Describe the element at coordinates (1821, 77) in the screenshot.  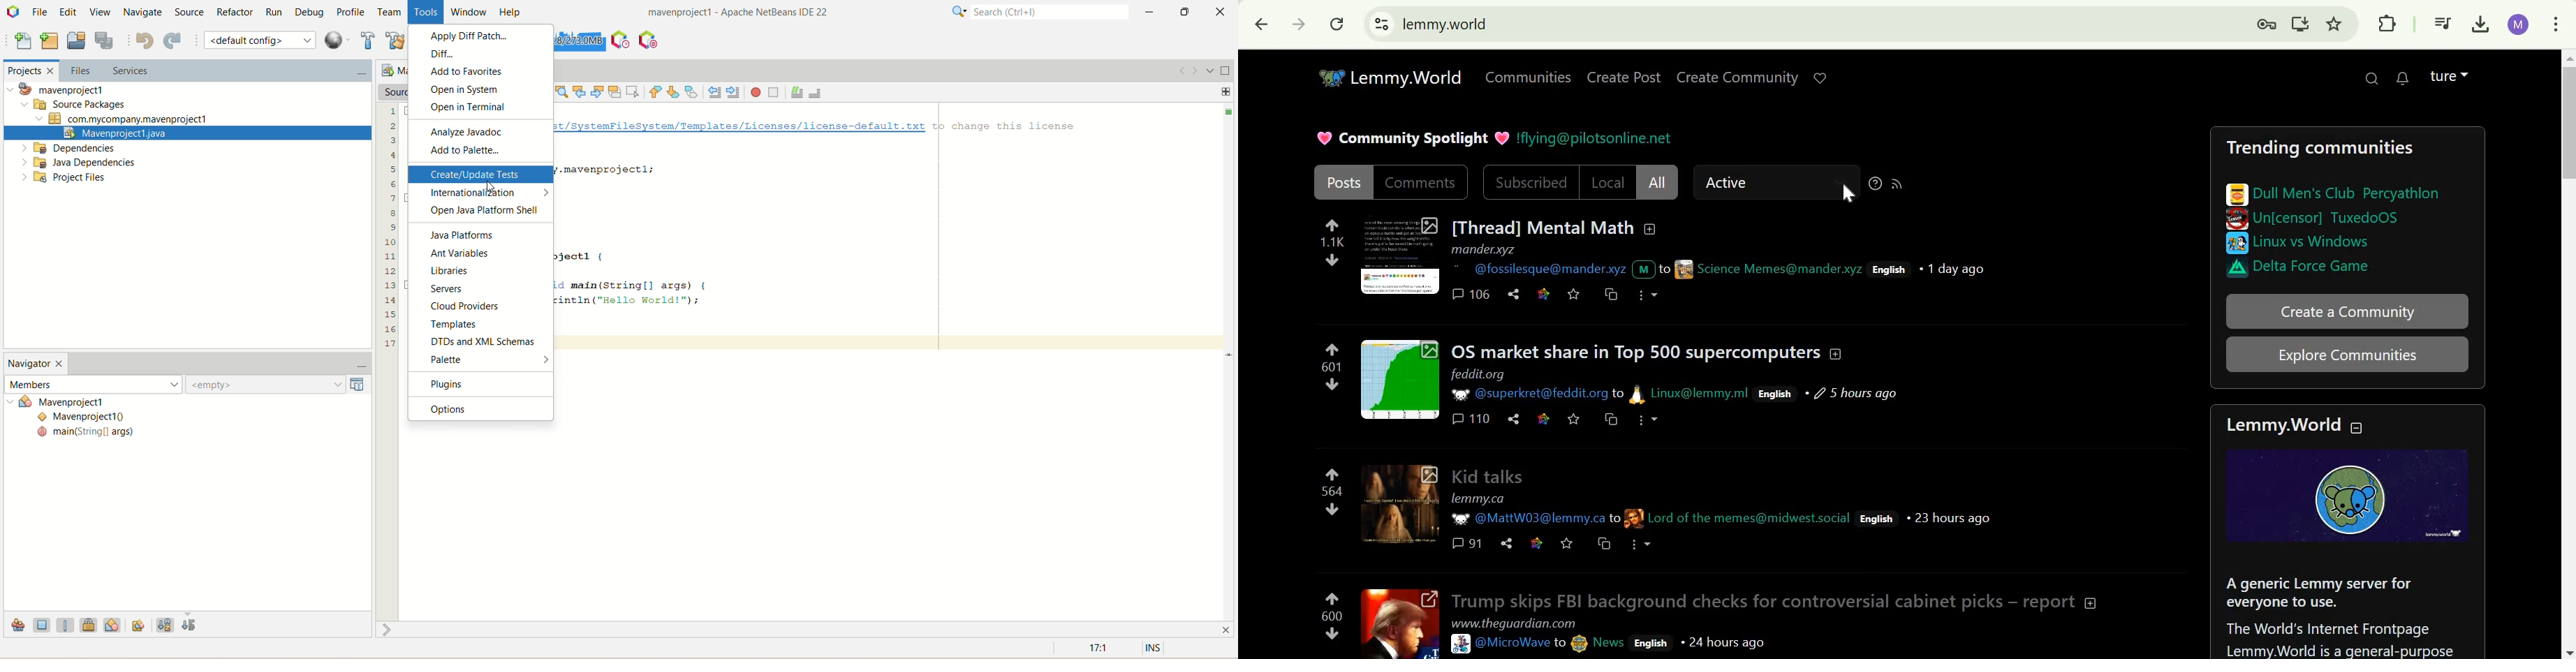
I see `Support lemmy` at that location.